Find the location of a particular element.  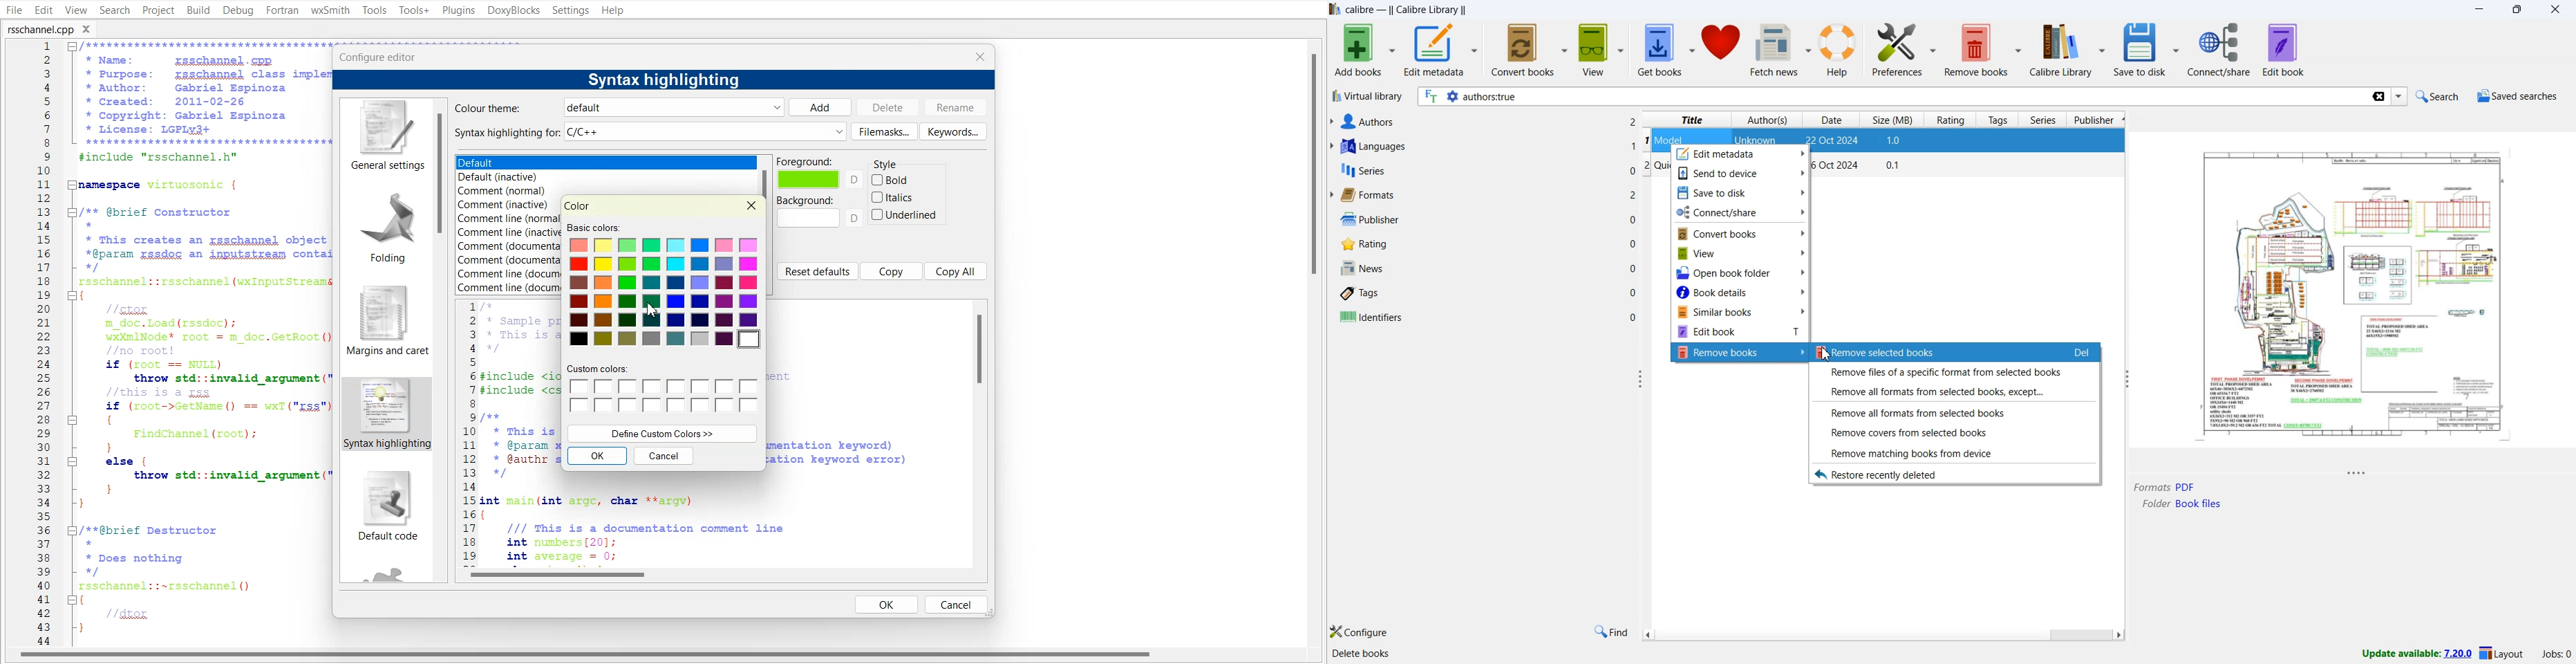

0 is located at coordinates (1634, 268).